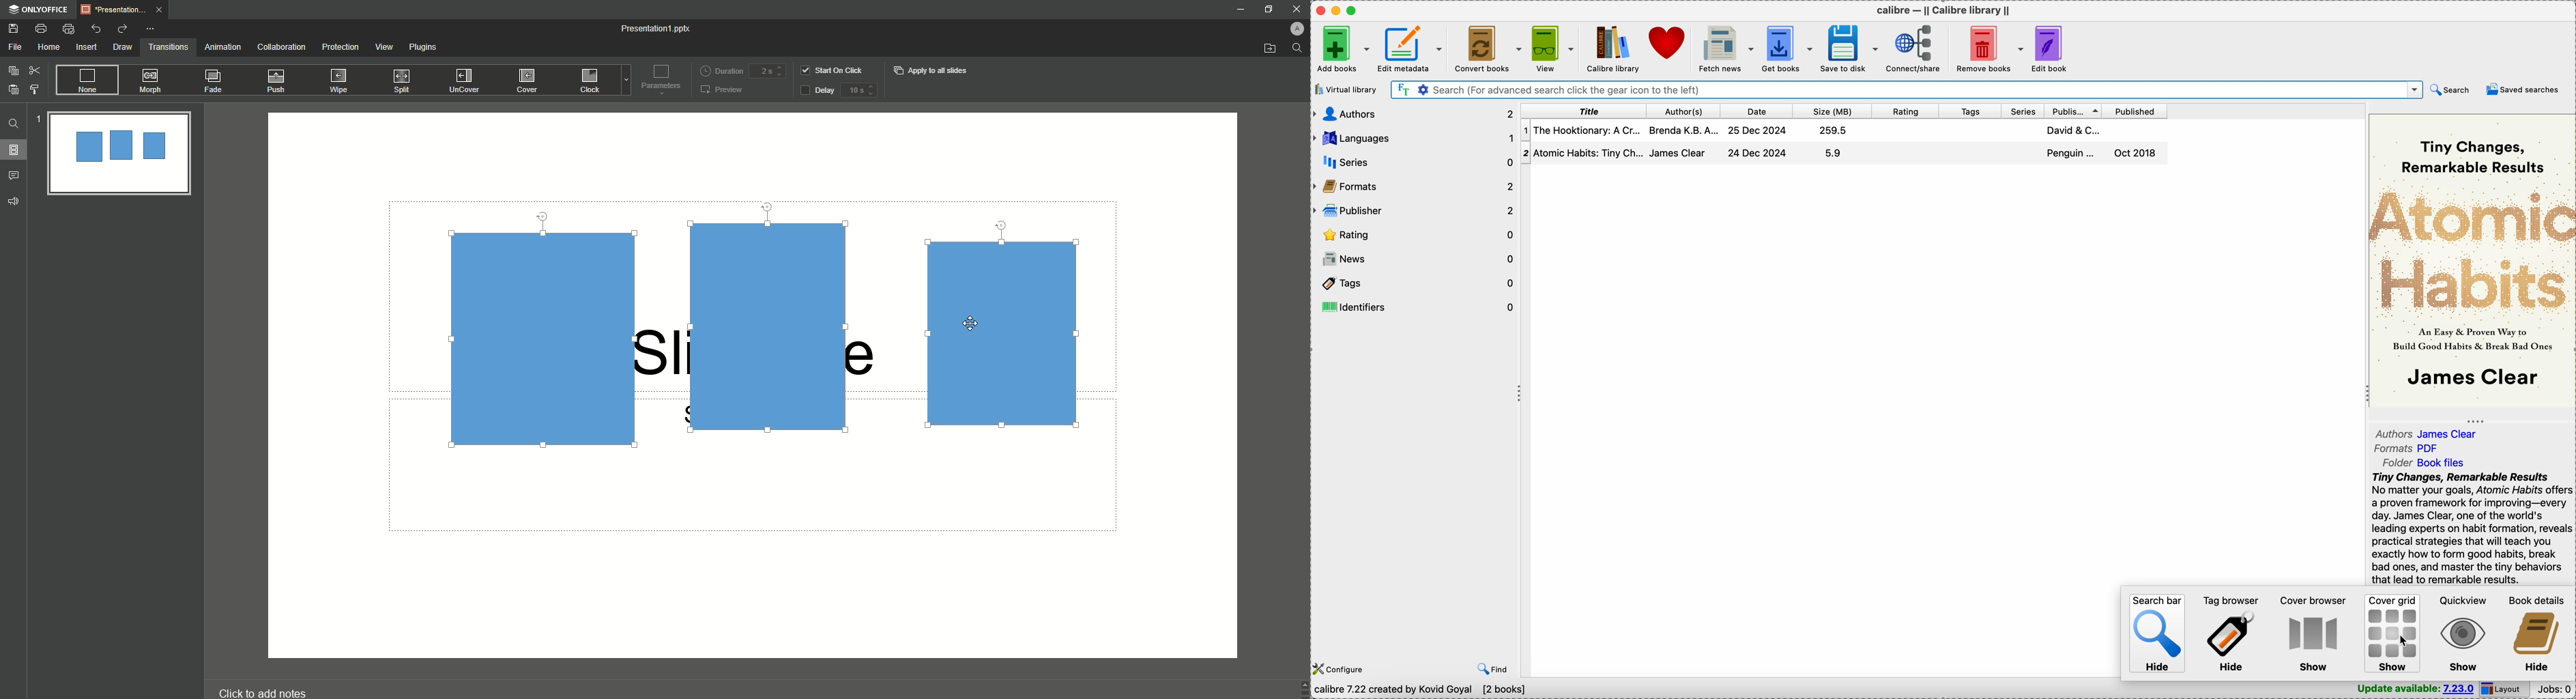  Describe the element at coordinates (1239, 11) in the screenshot. I see `Minimize` at that location.